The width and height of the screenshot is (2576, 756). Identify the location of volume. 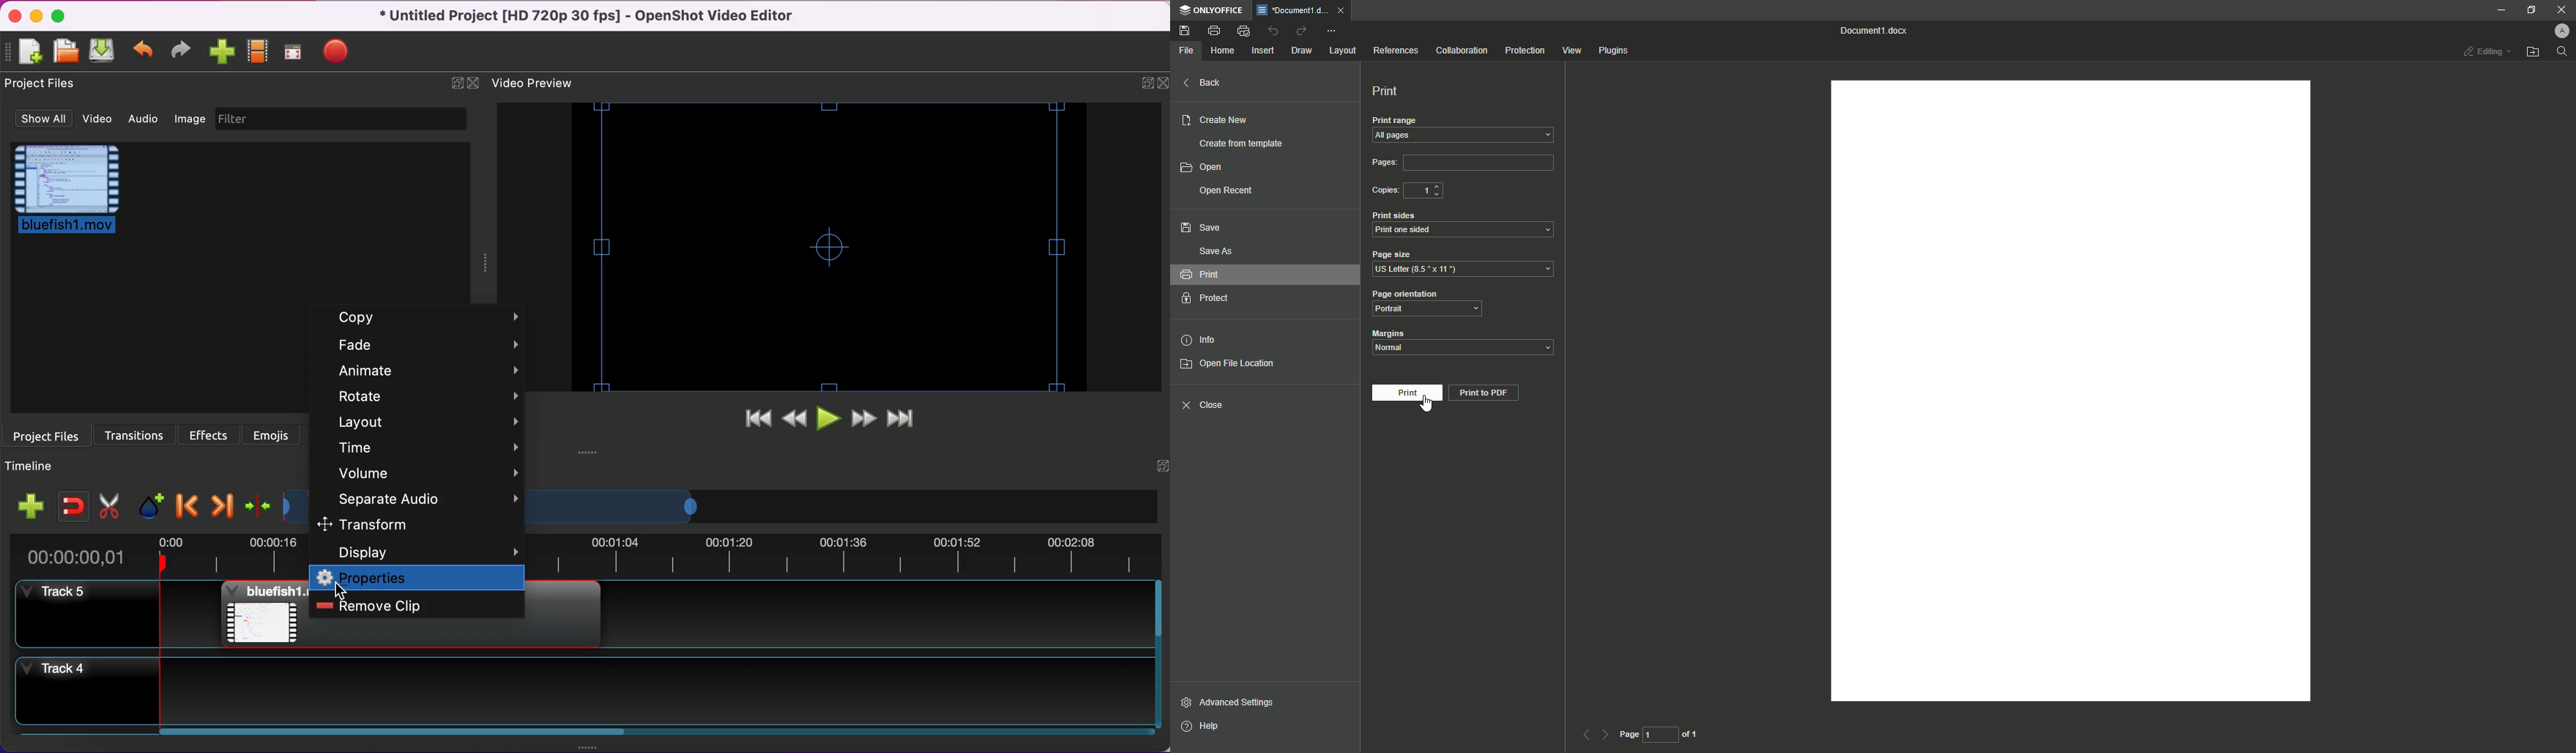
(429, 473).